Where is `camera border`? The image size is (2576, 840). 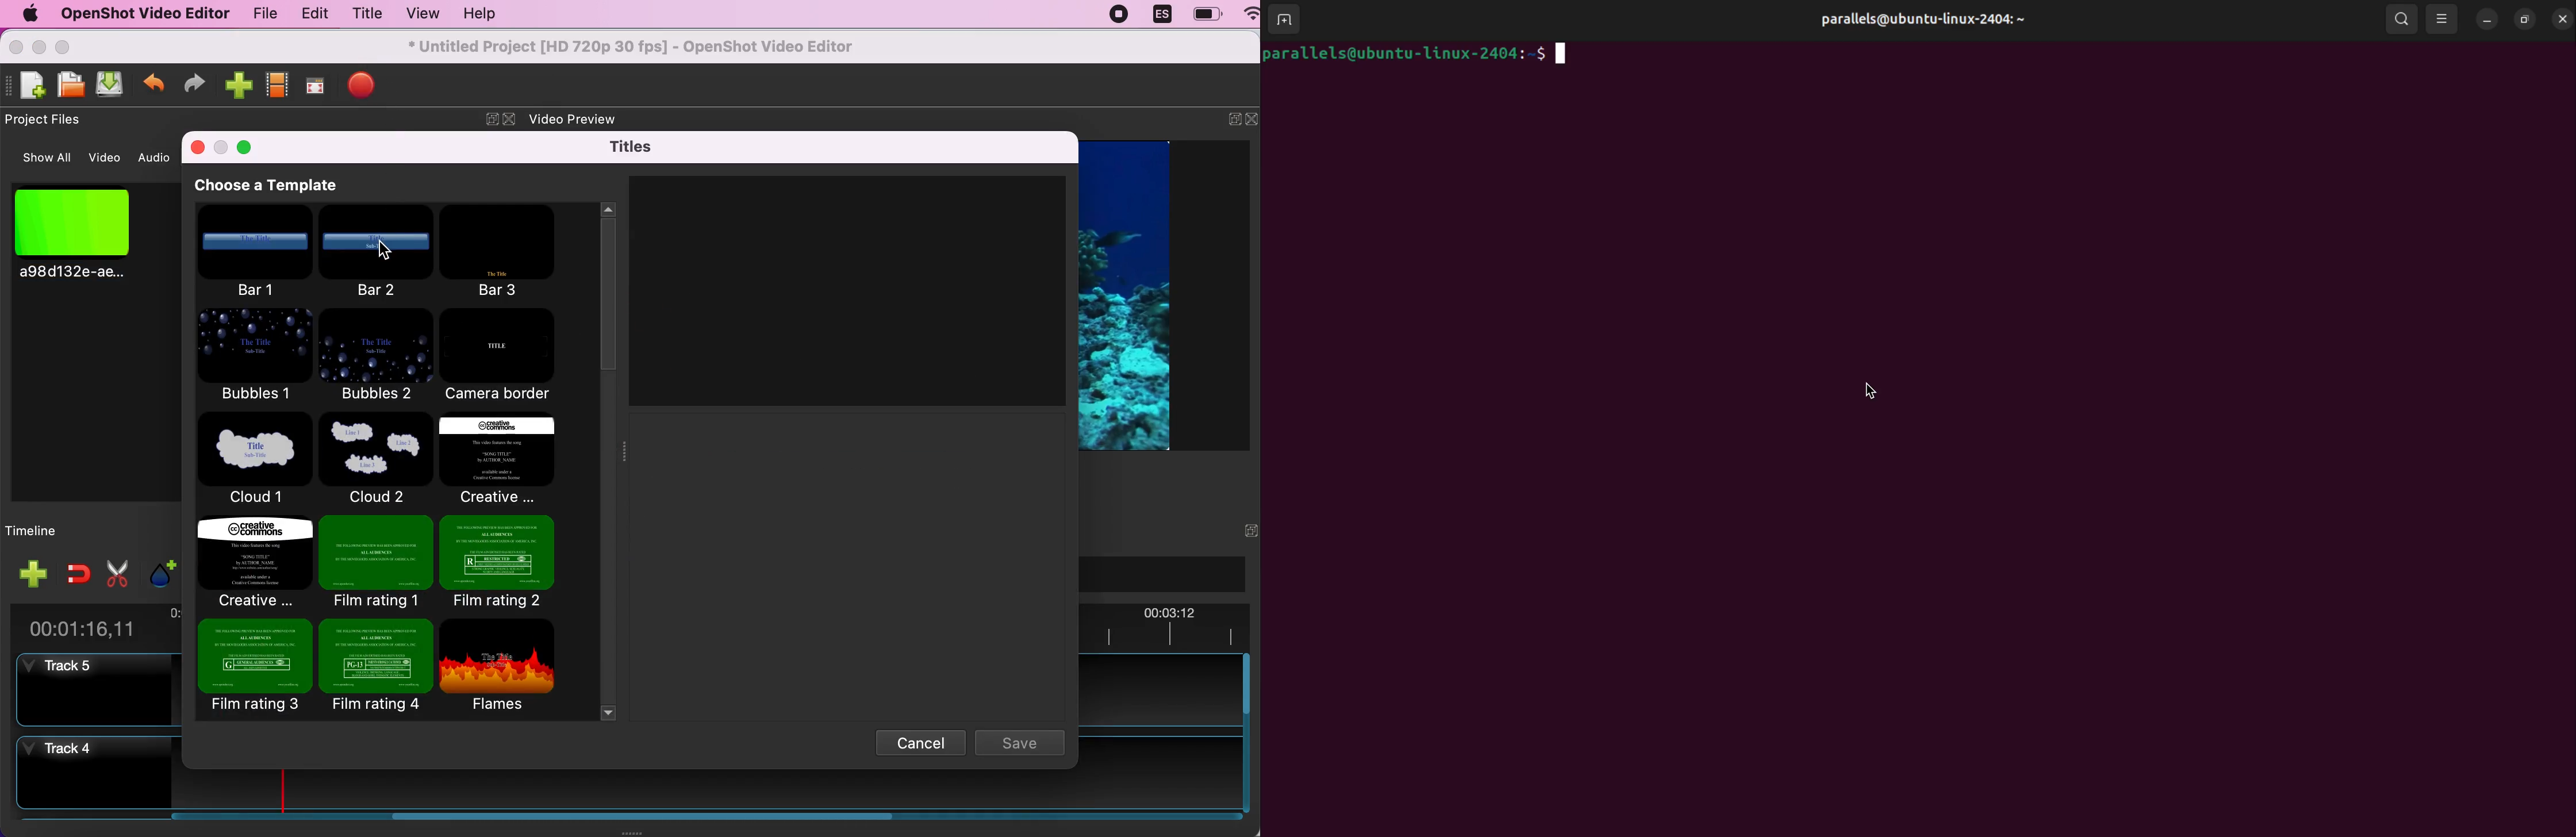 camera border is located at coordinates (506, 356).